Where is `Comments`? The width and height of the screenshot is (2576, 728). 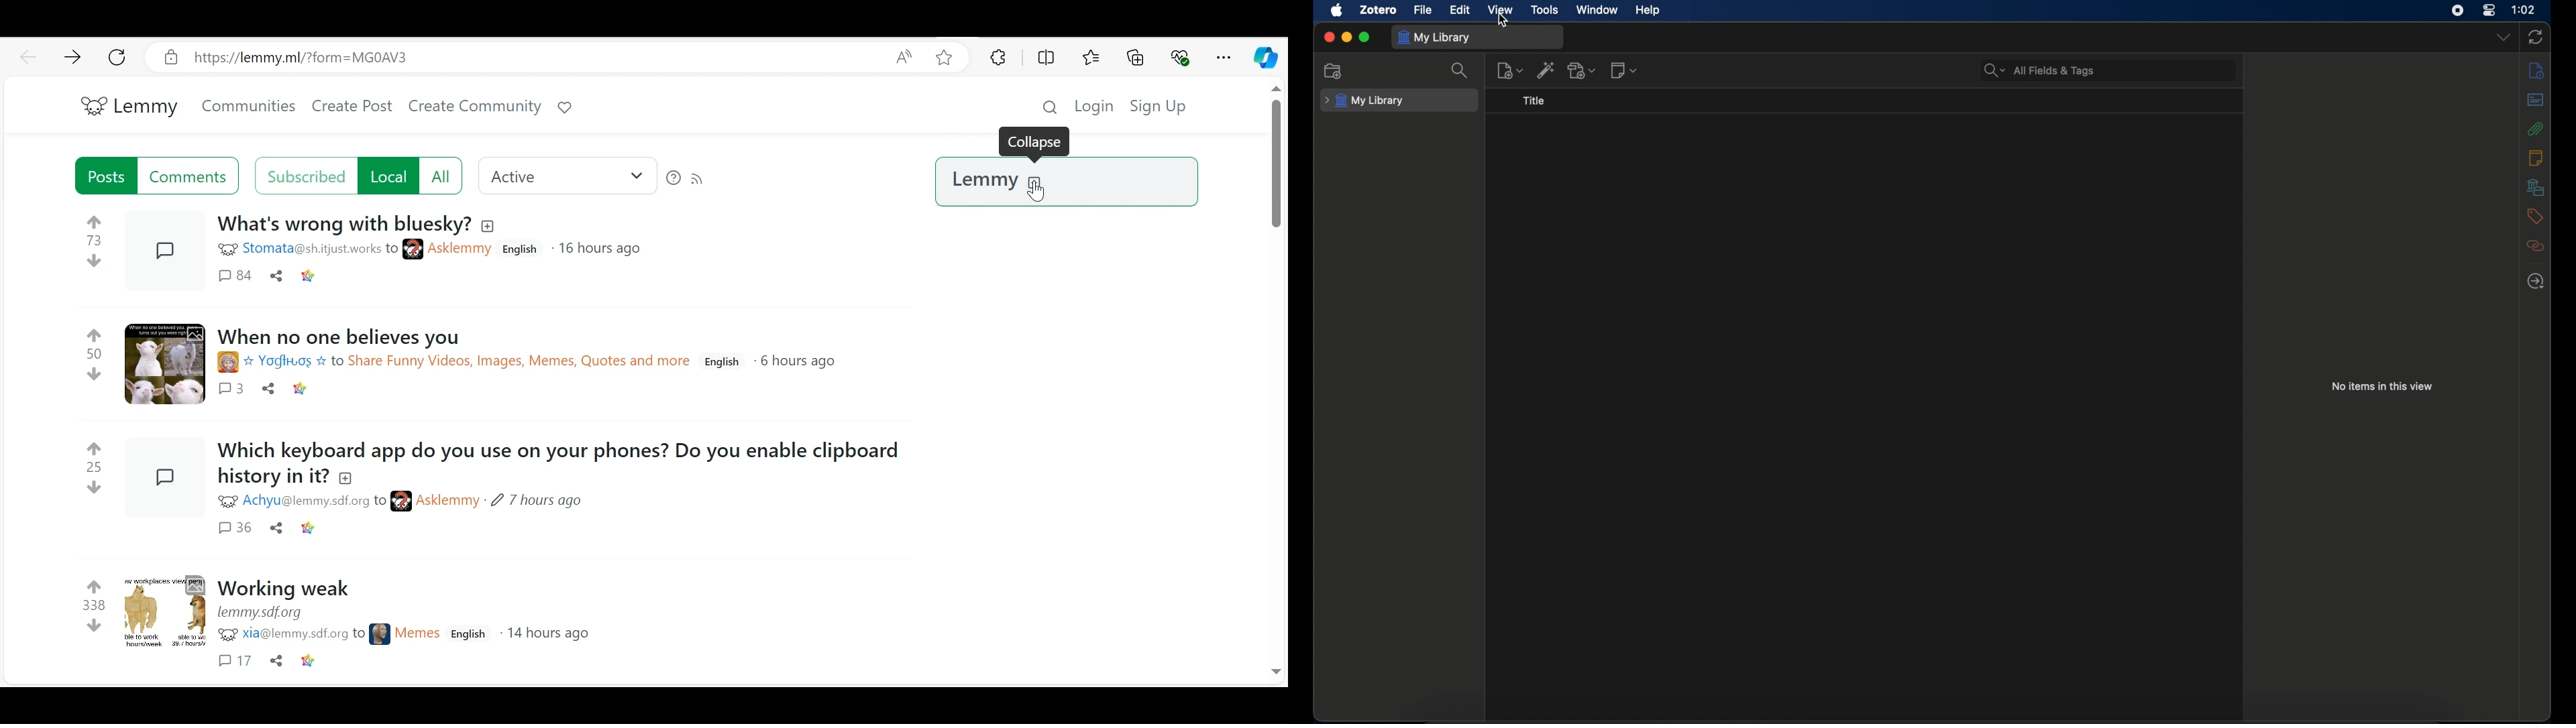 Comments is located at coordinates (232, 390).